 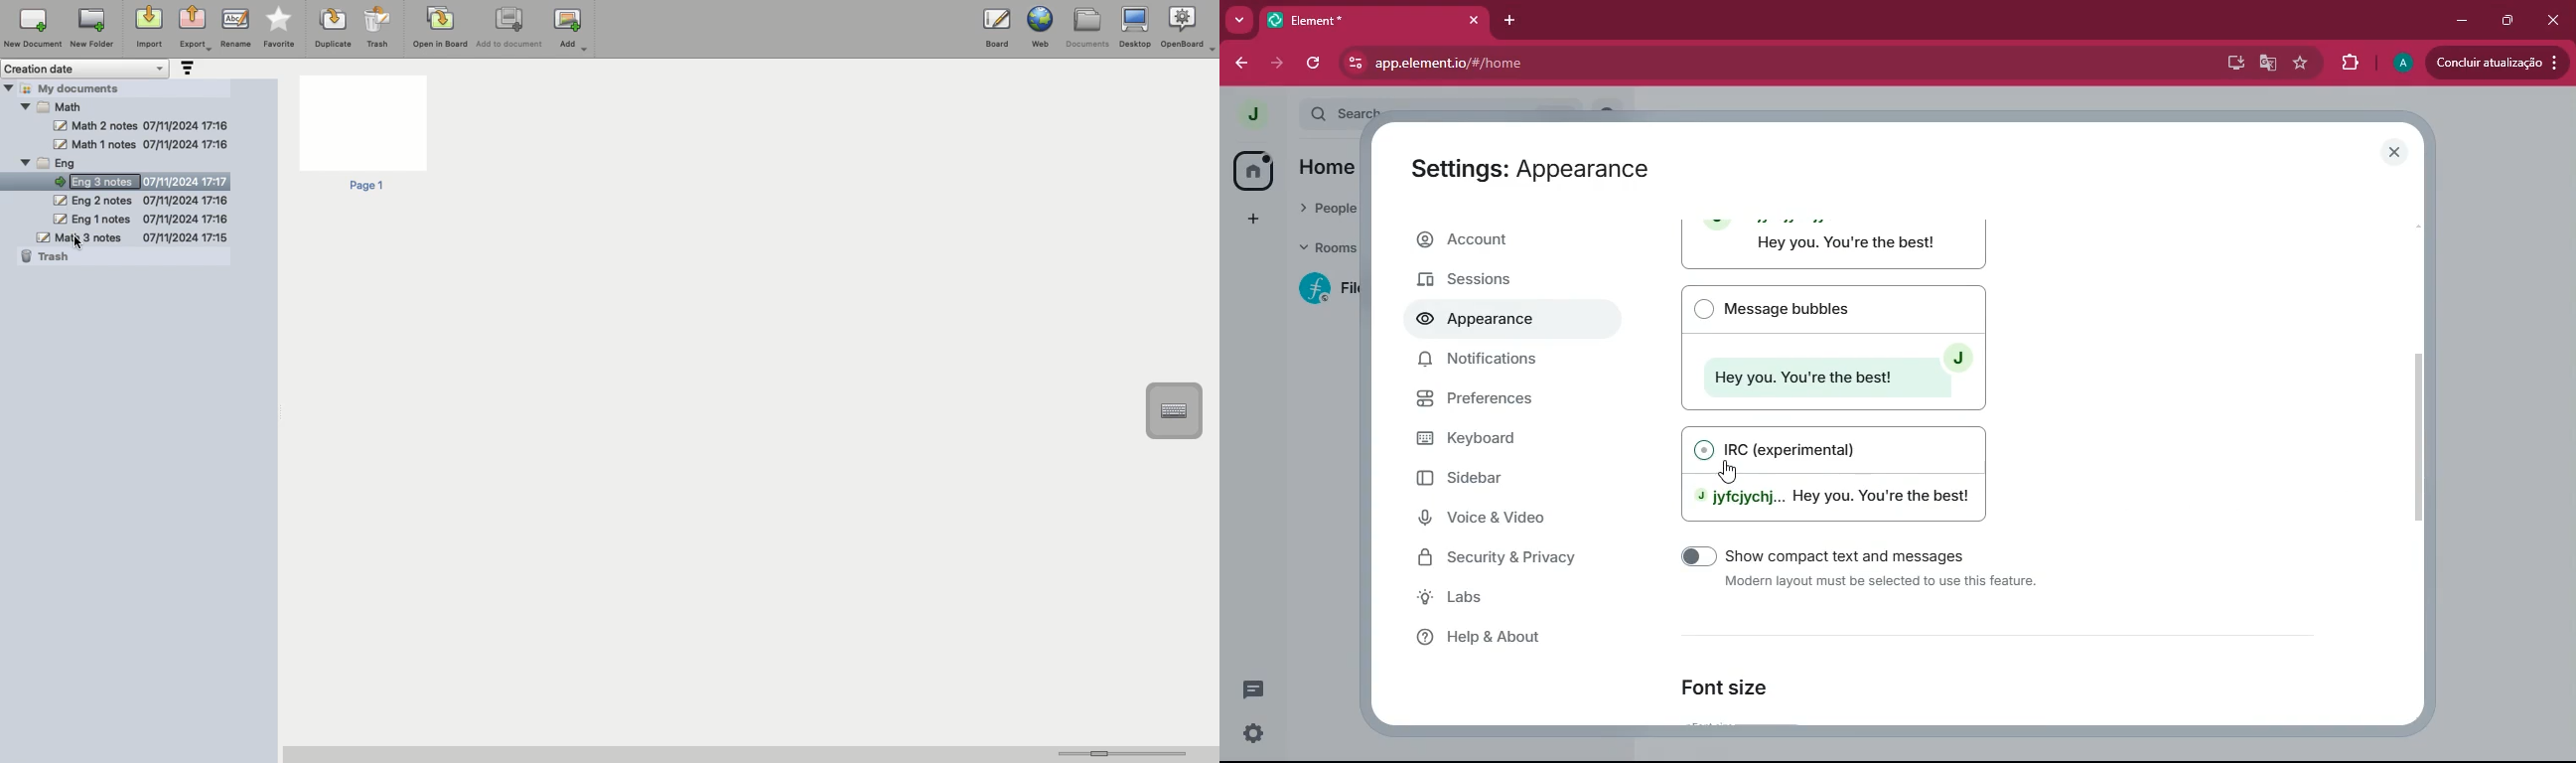 What do you see at coordinates (2497, 65) in the screenshot?
I see `update` at bounding box center [2497, 65].